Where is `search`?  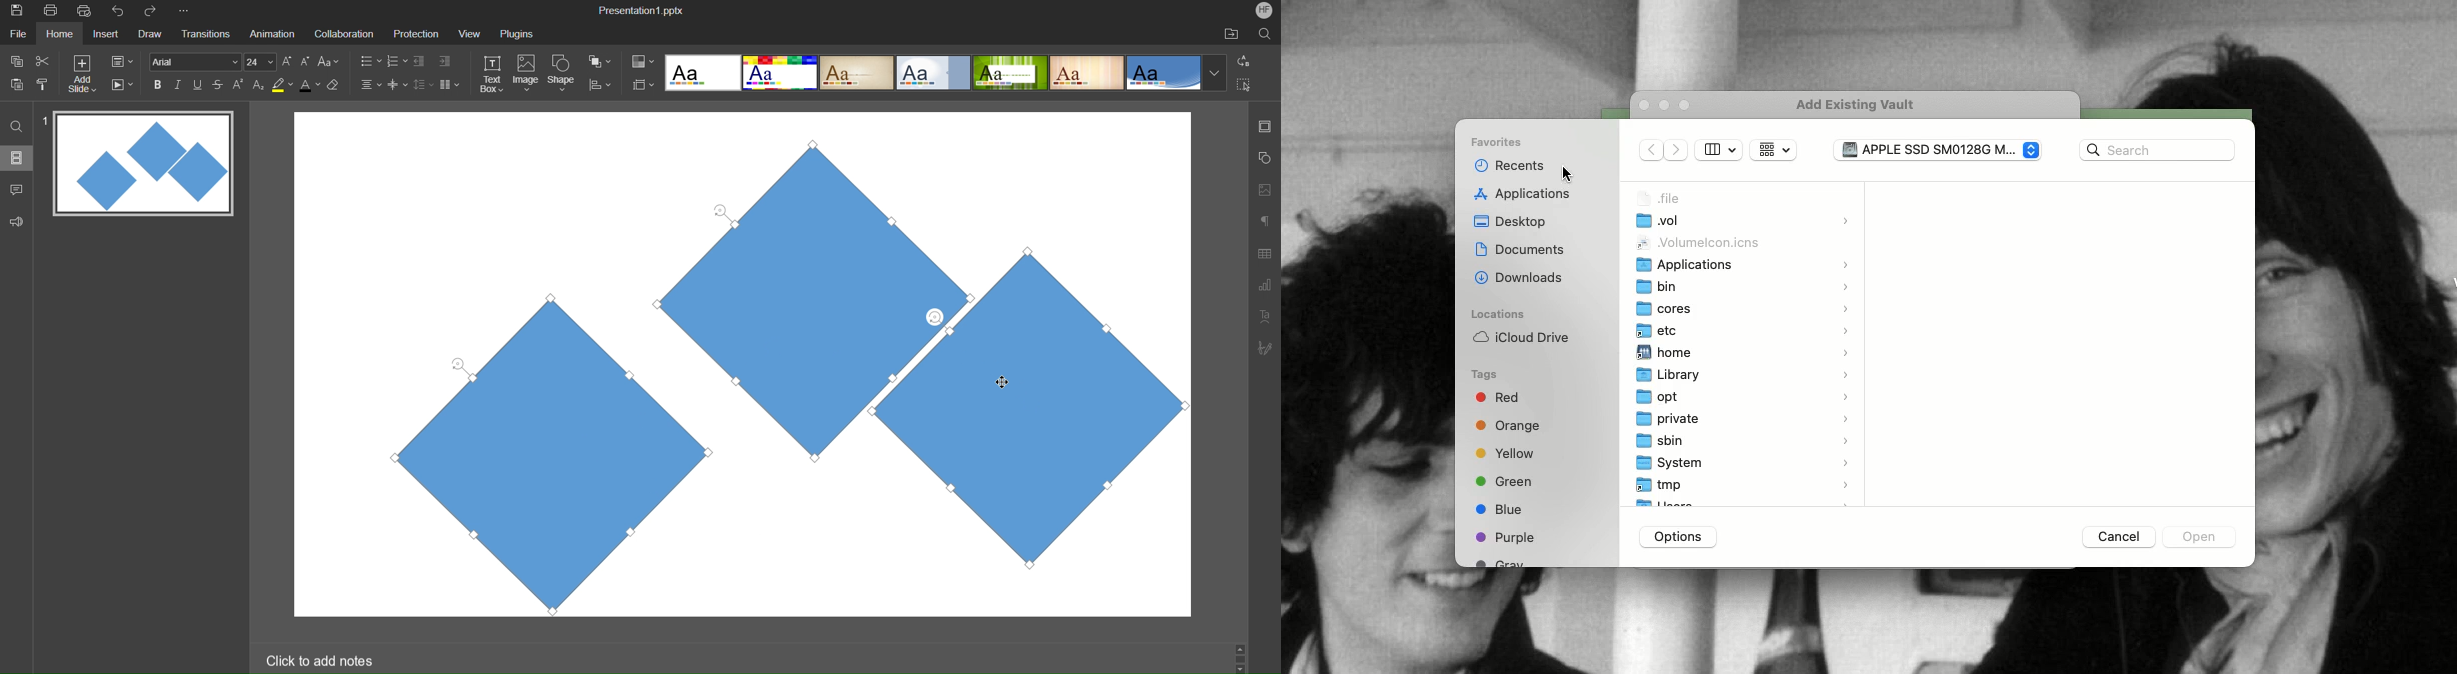 search is located at coordinates (17, 125).